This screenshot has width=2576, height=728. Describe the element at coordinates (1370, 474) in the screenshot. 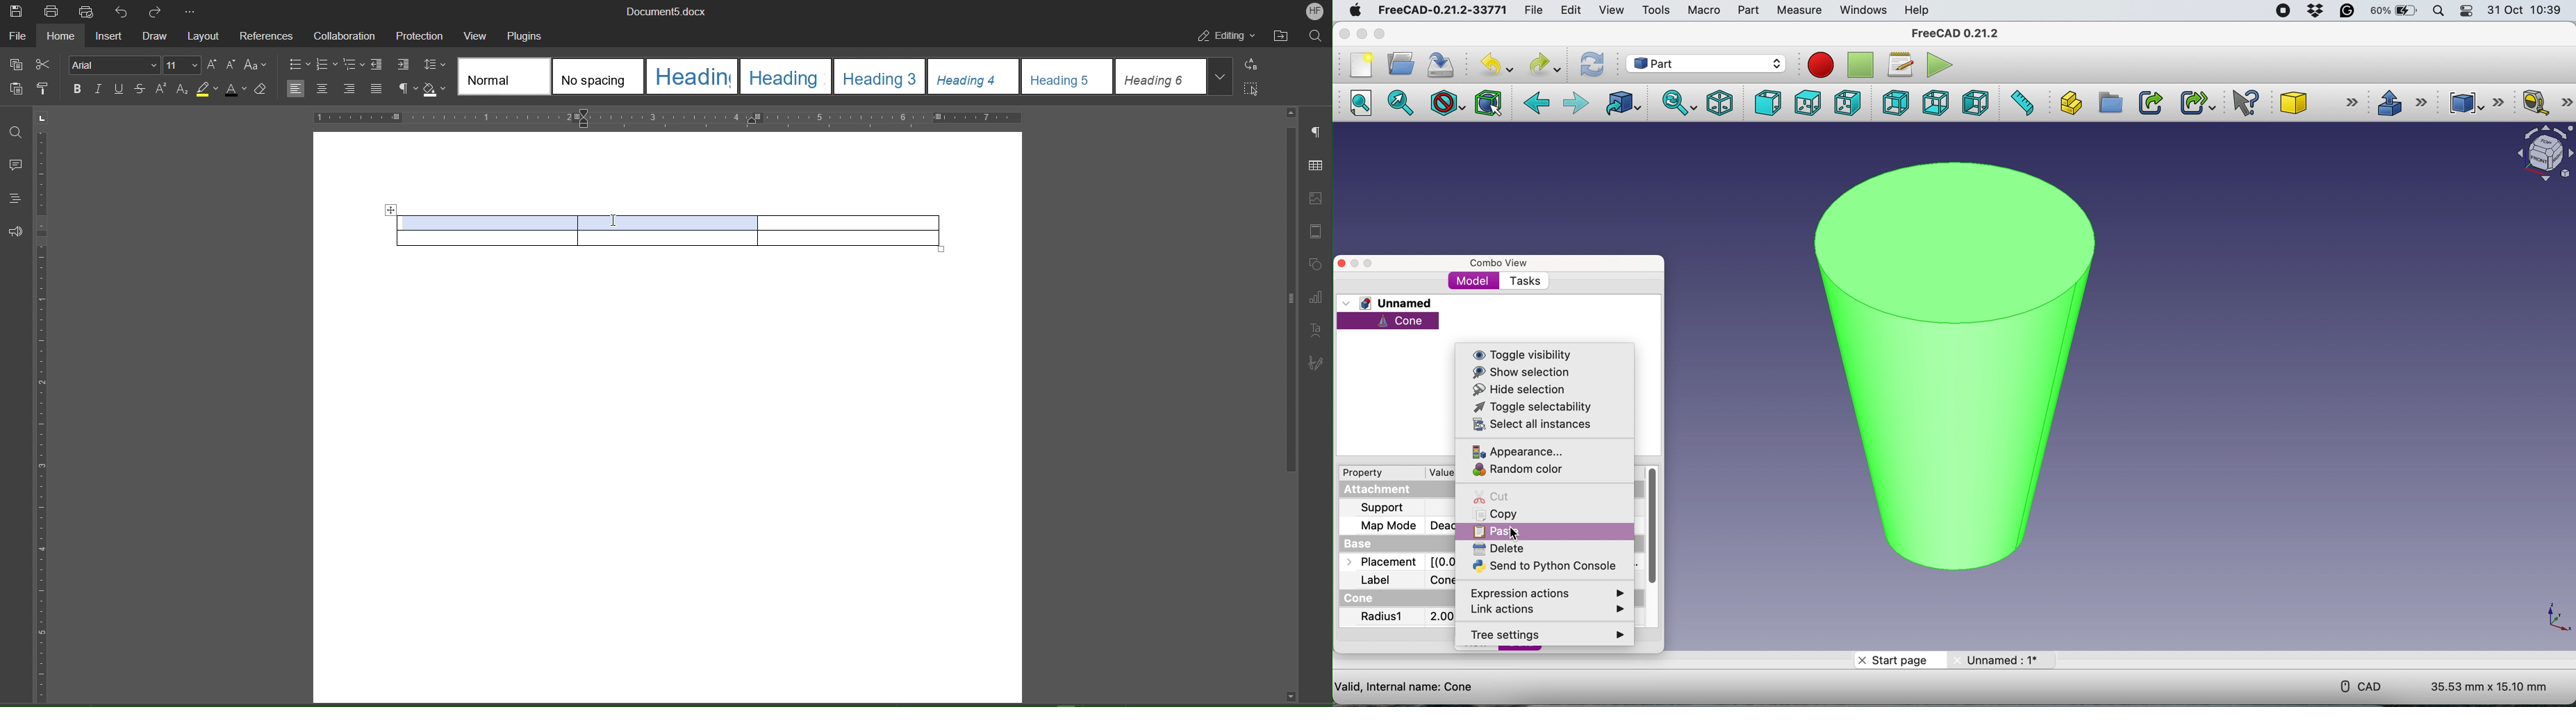

I see `property` at that location.